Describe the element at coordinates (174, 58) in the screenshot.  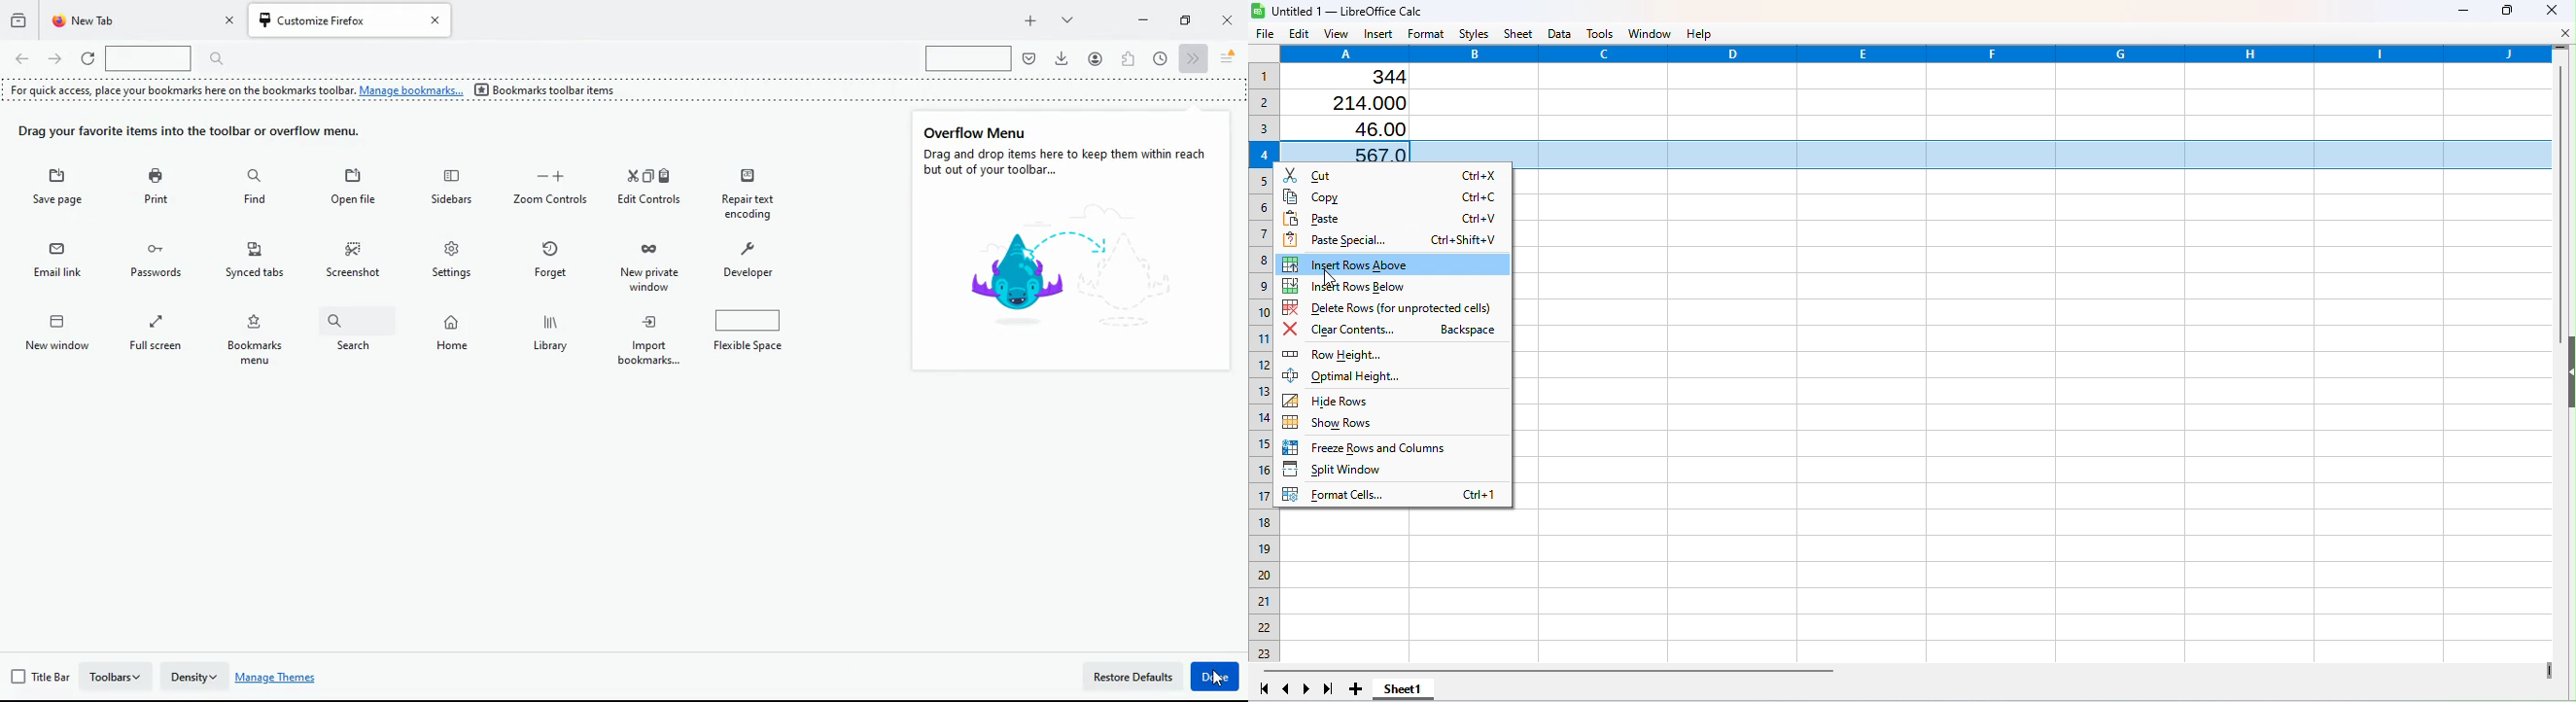
I see `search` at that location.